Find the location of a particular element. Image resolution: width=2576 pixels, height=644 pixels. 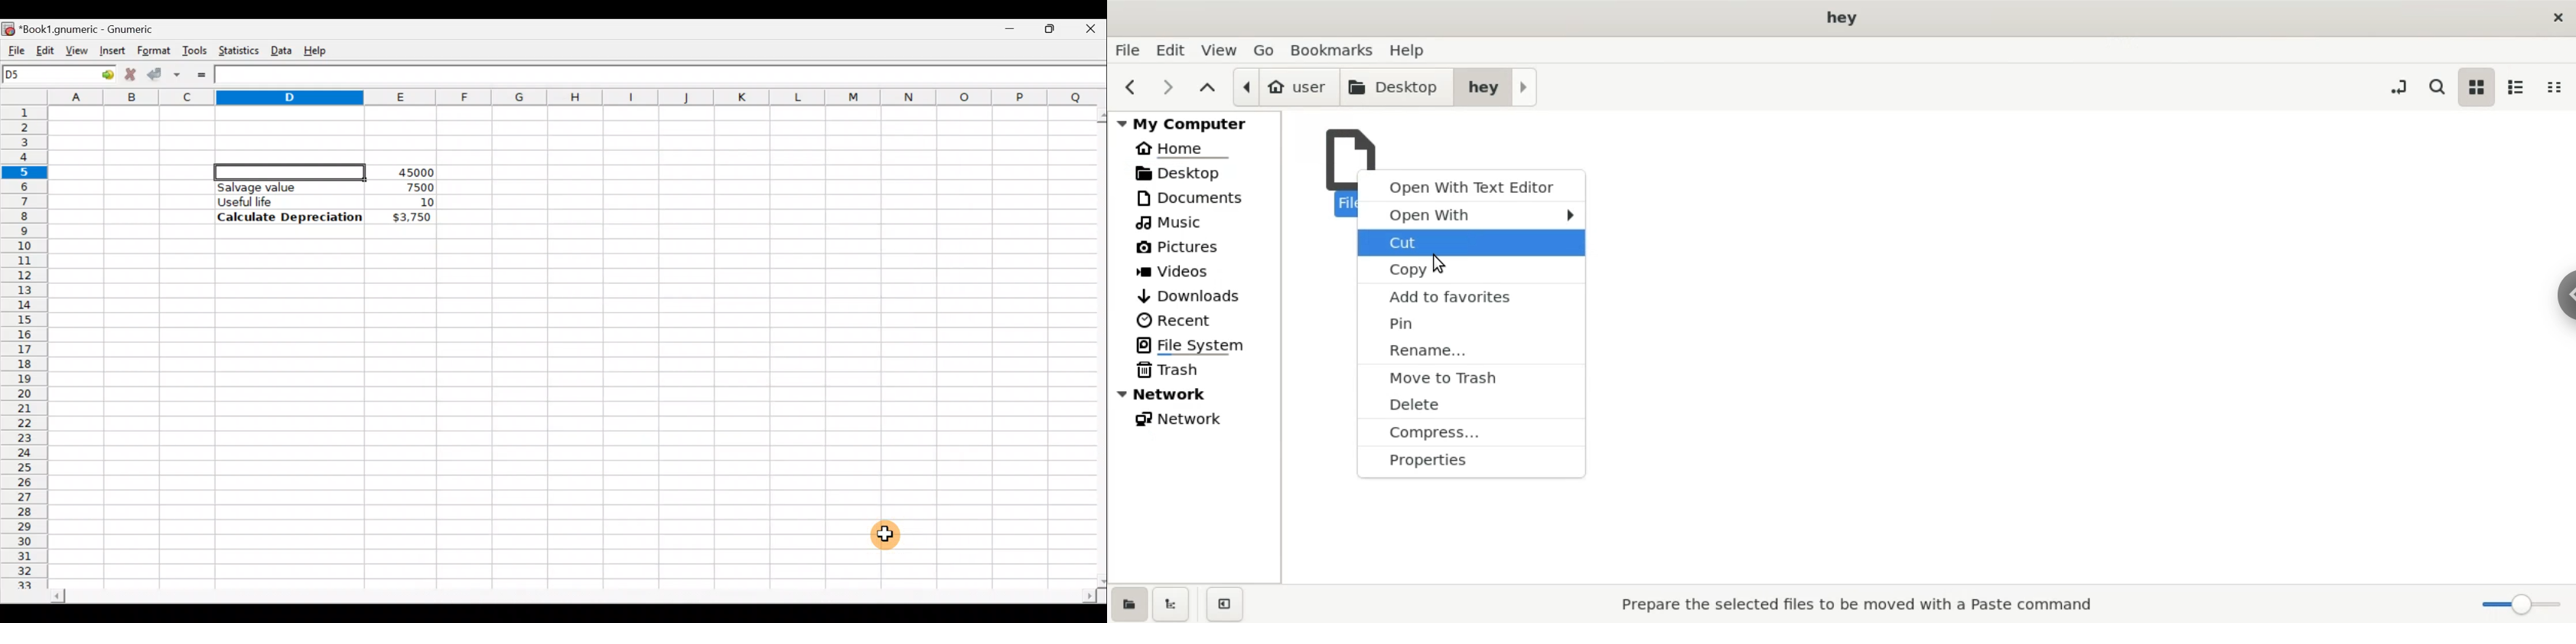

Cell name D5 is located at coordinates (45, 76).